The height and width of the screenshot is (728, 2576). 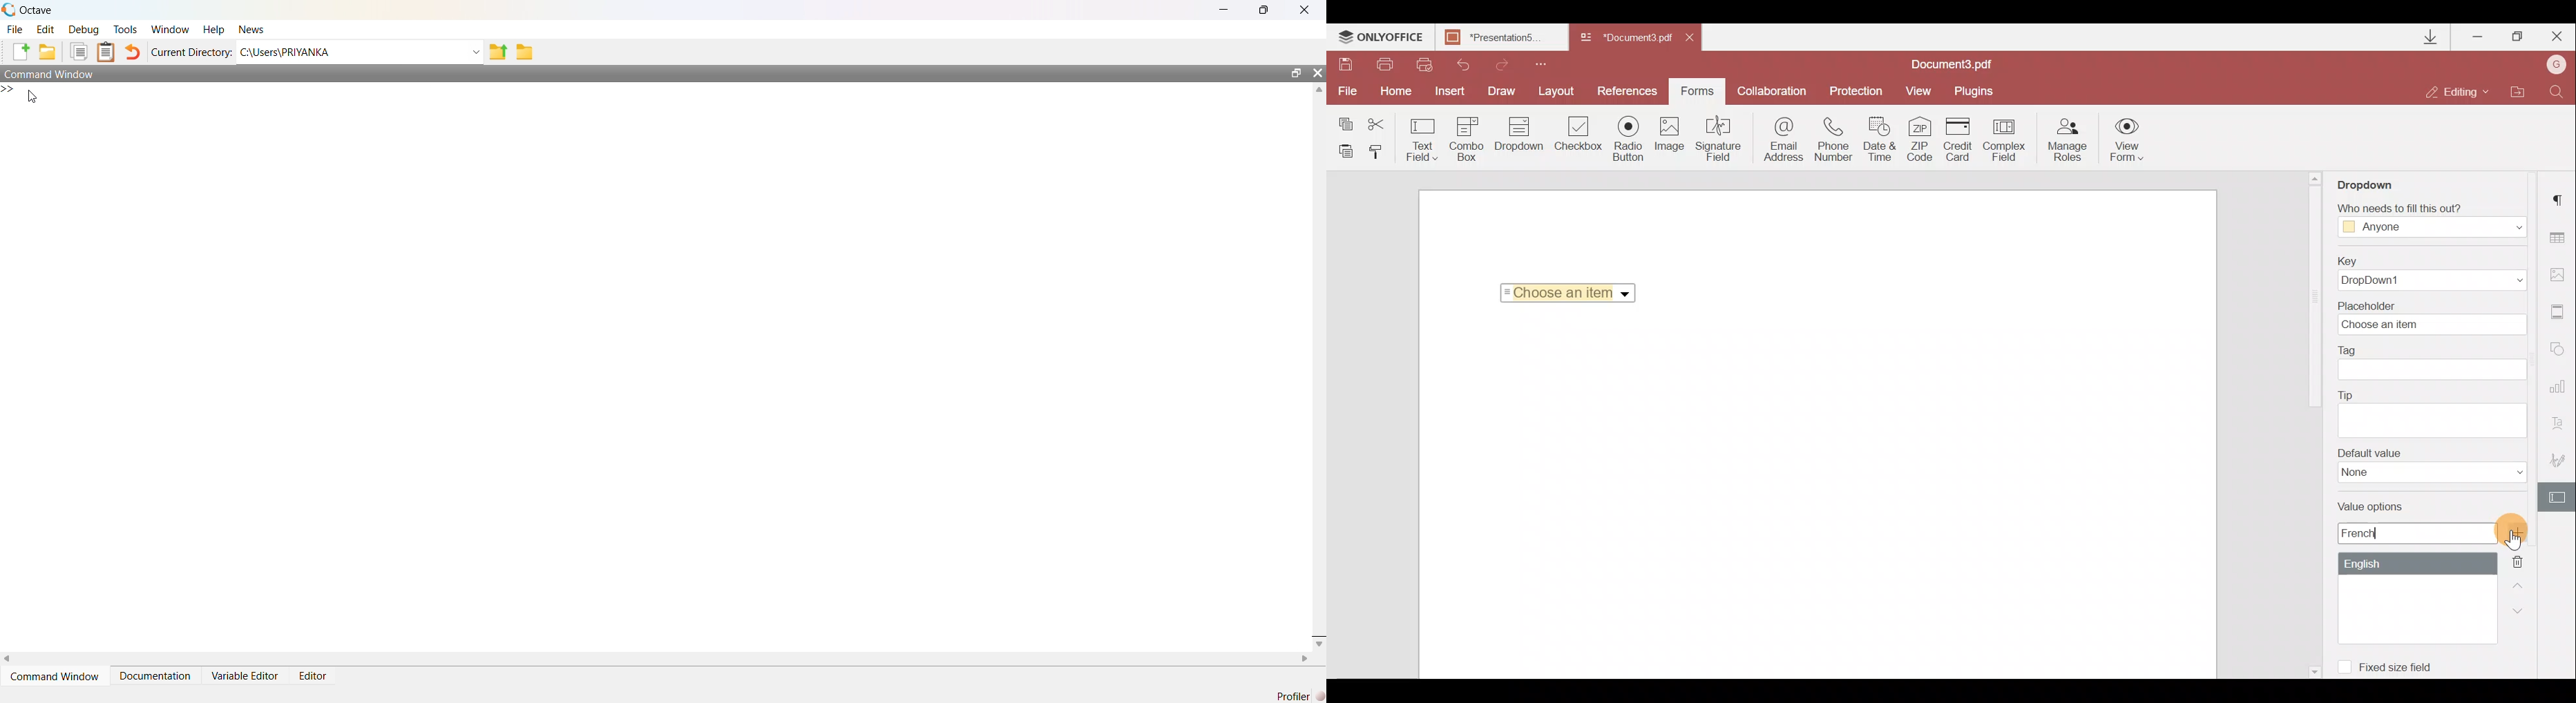 What do you see at coordinates (156, 676) in the screenshot?
I see `Documentation` at bounding box center [156, 676].